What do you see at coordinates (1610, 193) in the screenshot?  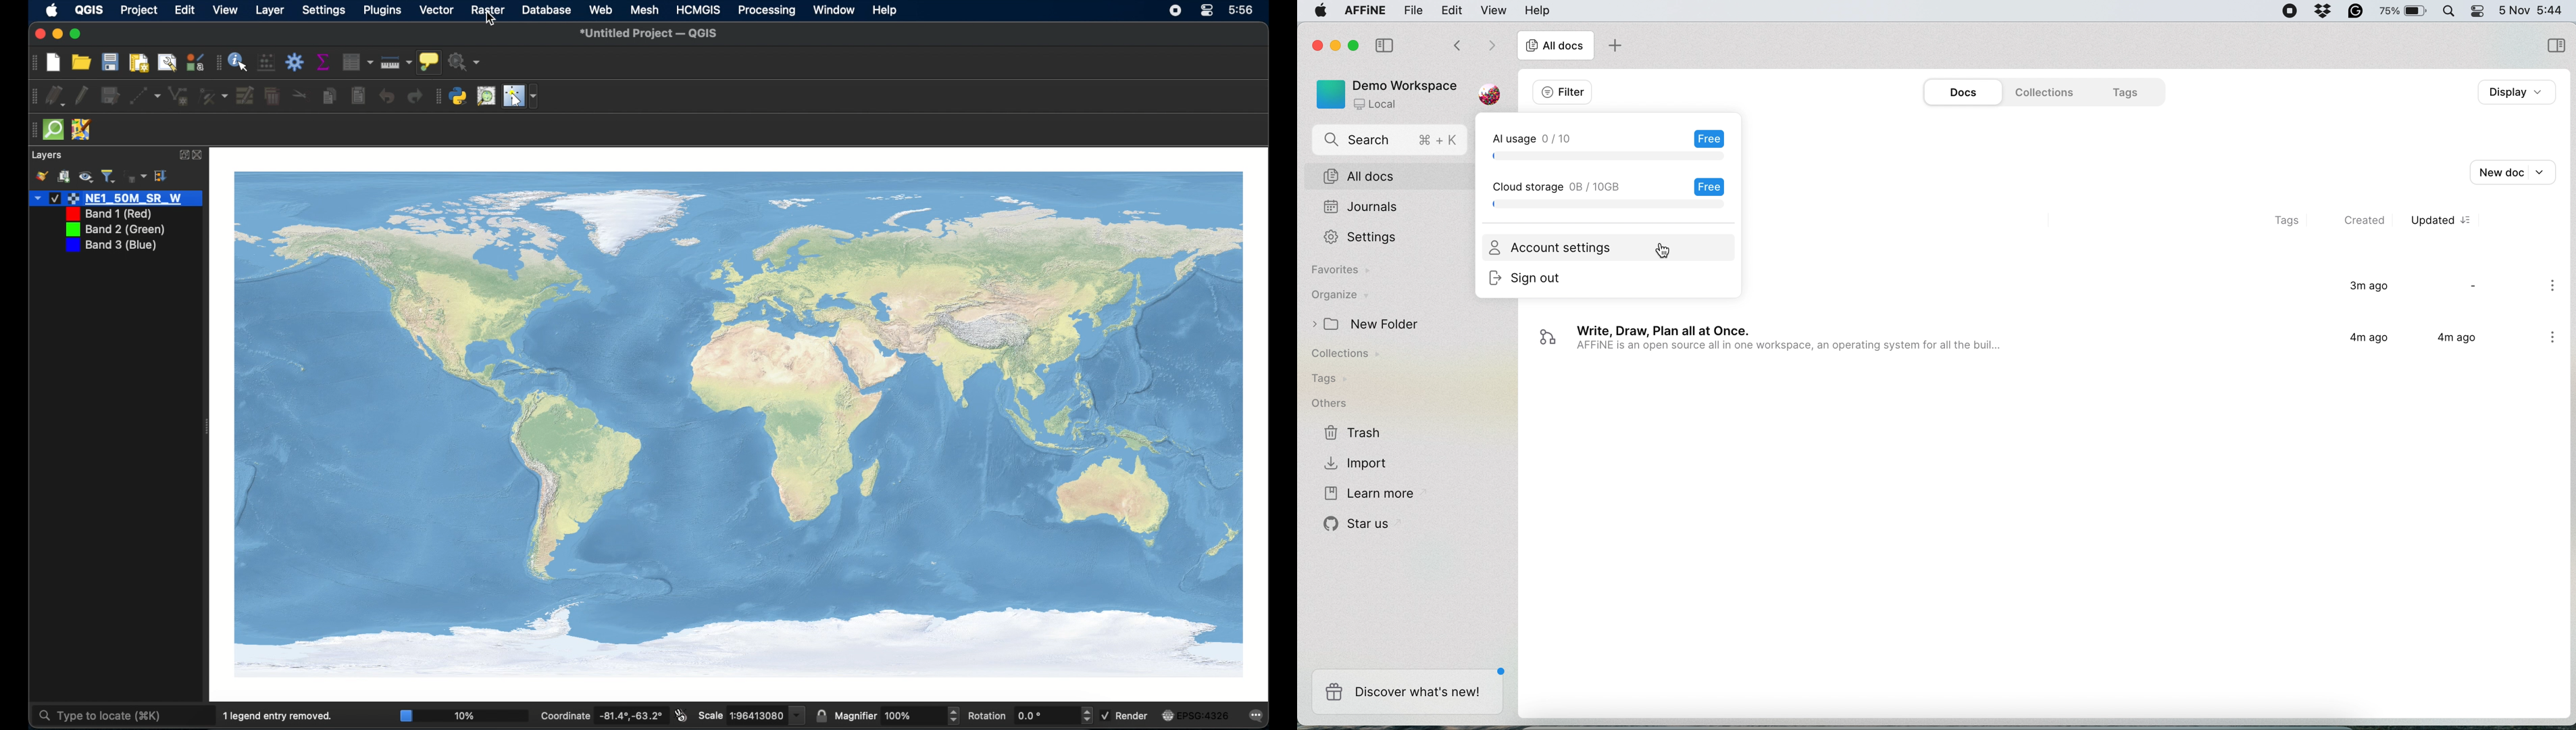 I see `cloud storage` at bounding box center [1610, 193].